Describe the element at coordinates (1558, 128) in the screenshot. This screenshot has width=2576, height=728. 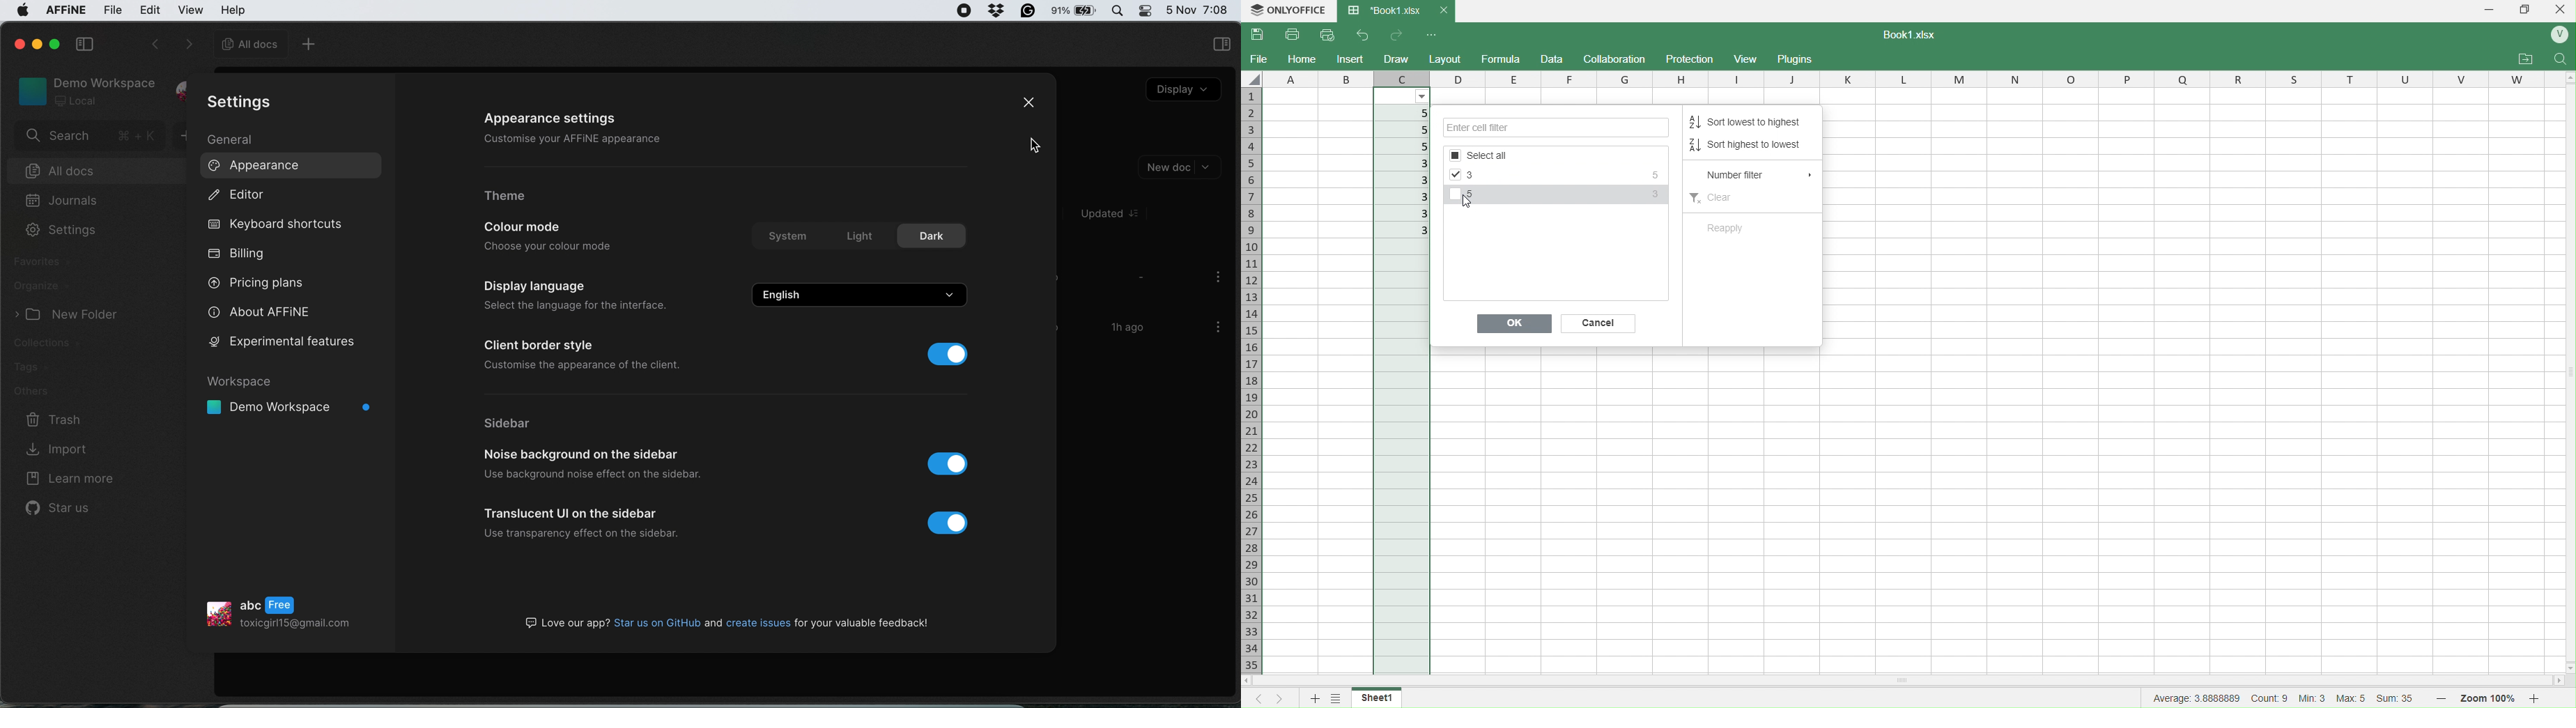
I see `Enter Cell Filter` at that location.